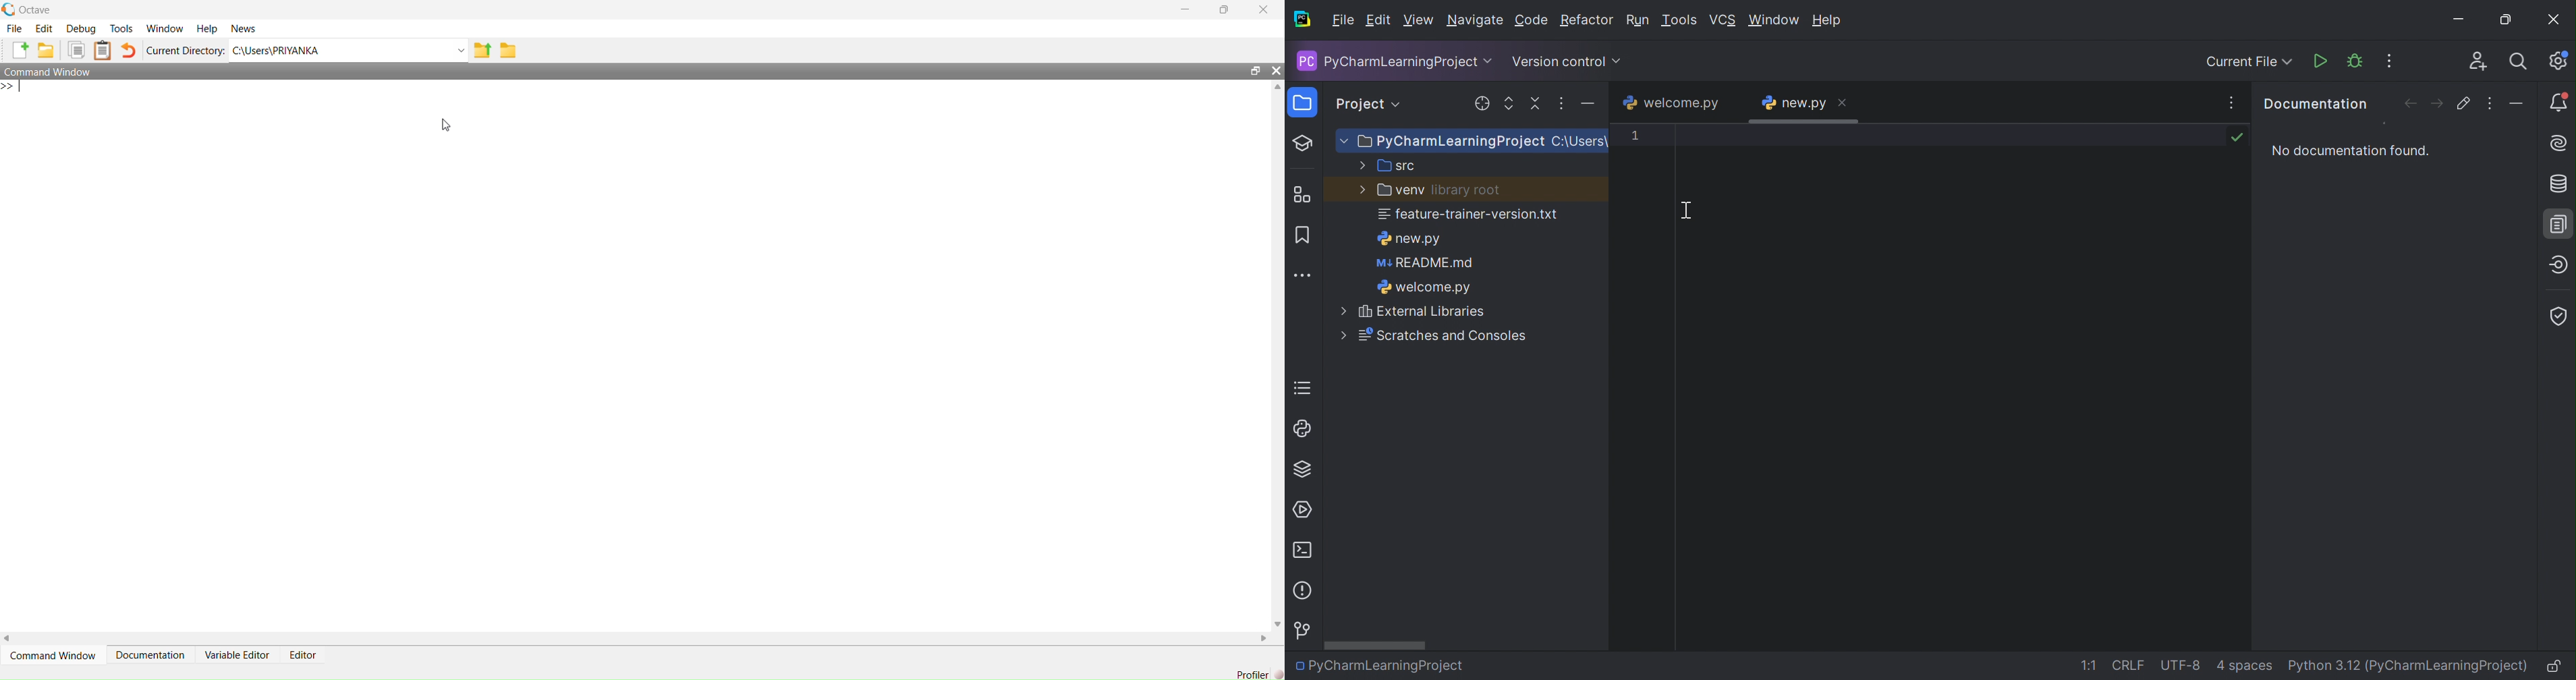  I want to click on Version Control, so click(1304, 630).